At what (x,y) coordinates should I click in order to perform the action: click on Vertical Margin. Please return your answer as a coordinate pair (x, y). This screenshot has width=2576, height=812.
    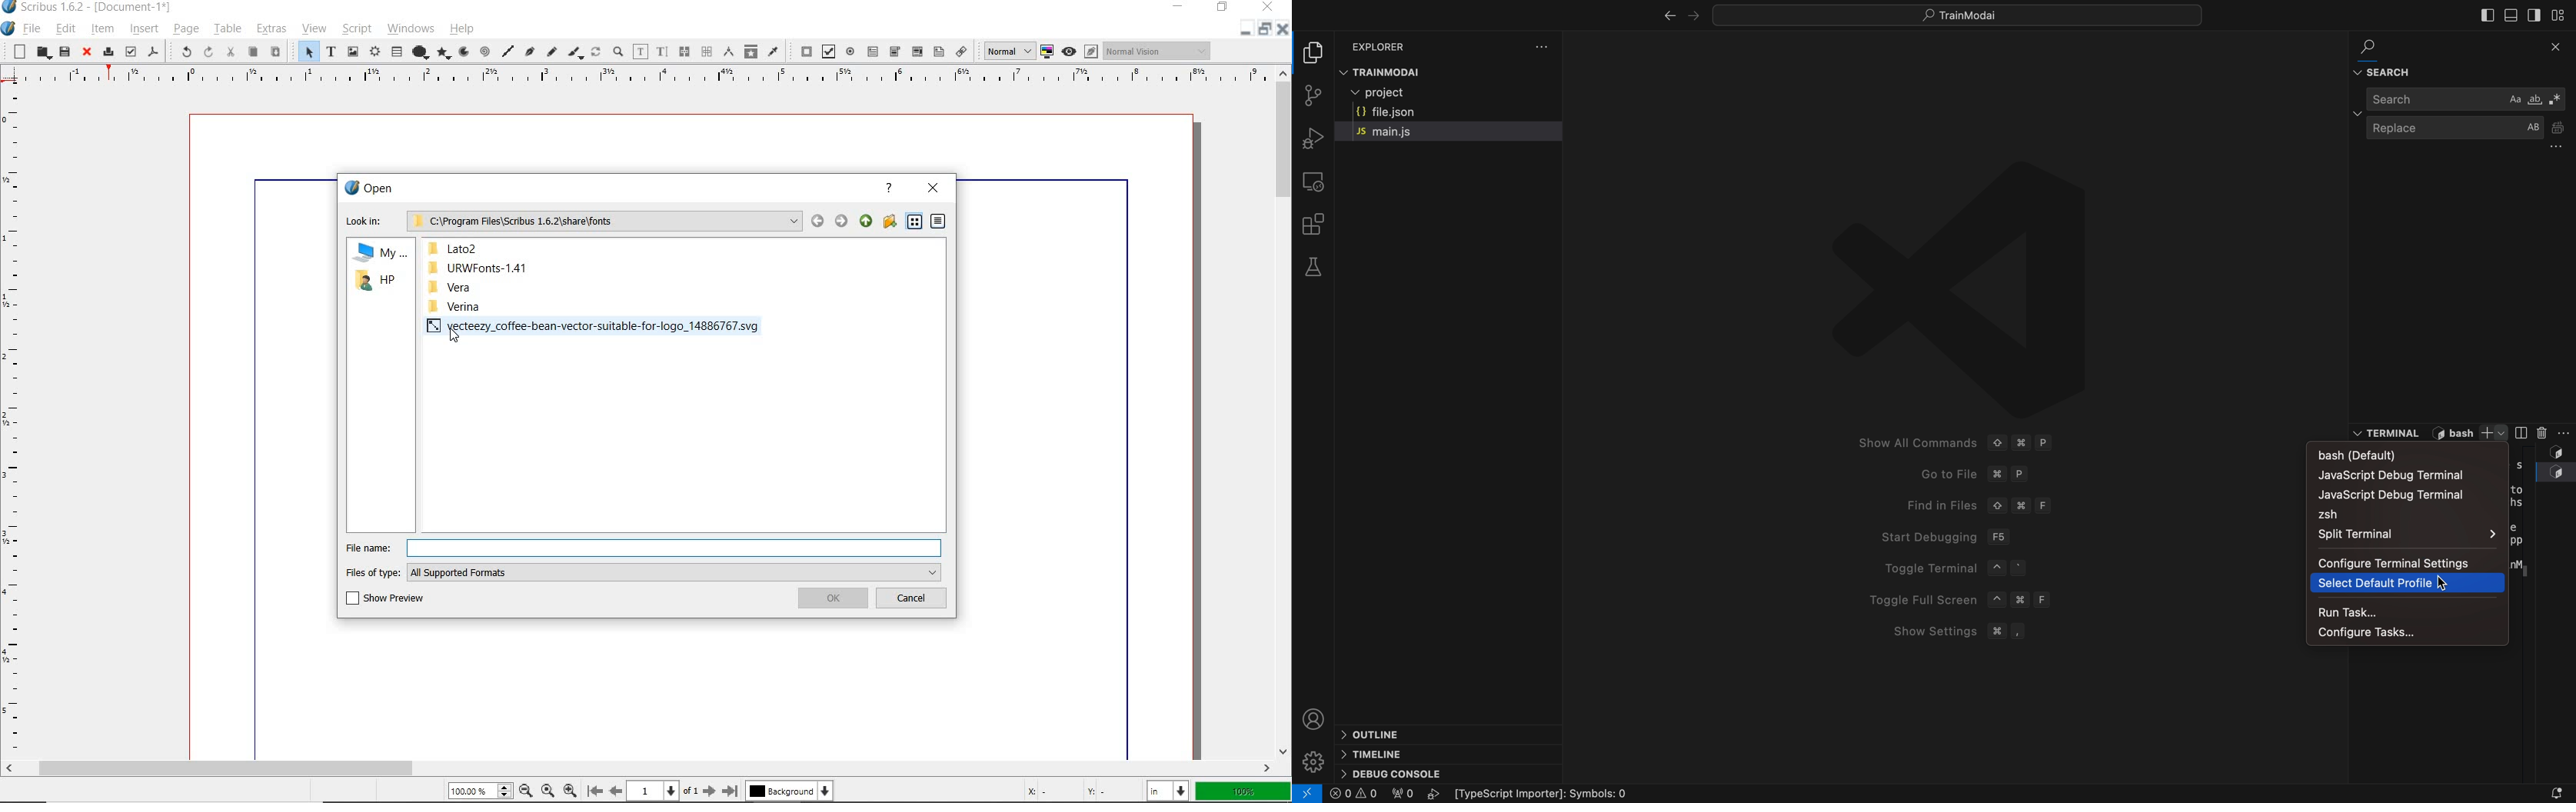
    Looking at the image, I should click on (13, 424).